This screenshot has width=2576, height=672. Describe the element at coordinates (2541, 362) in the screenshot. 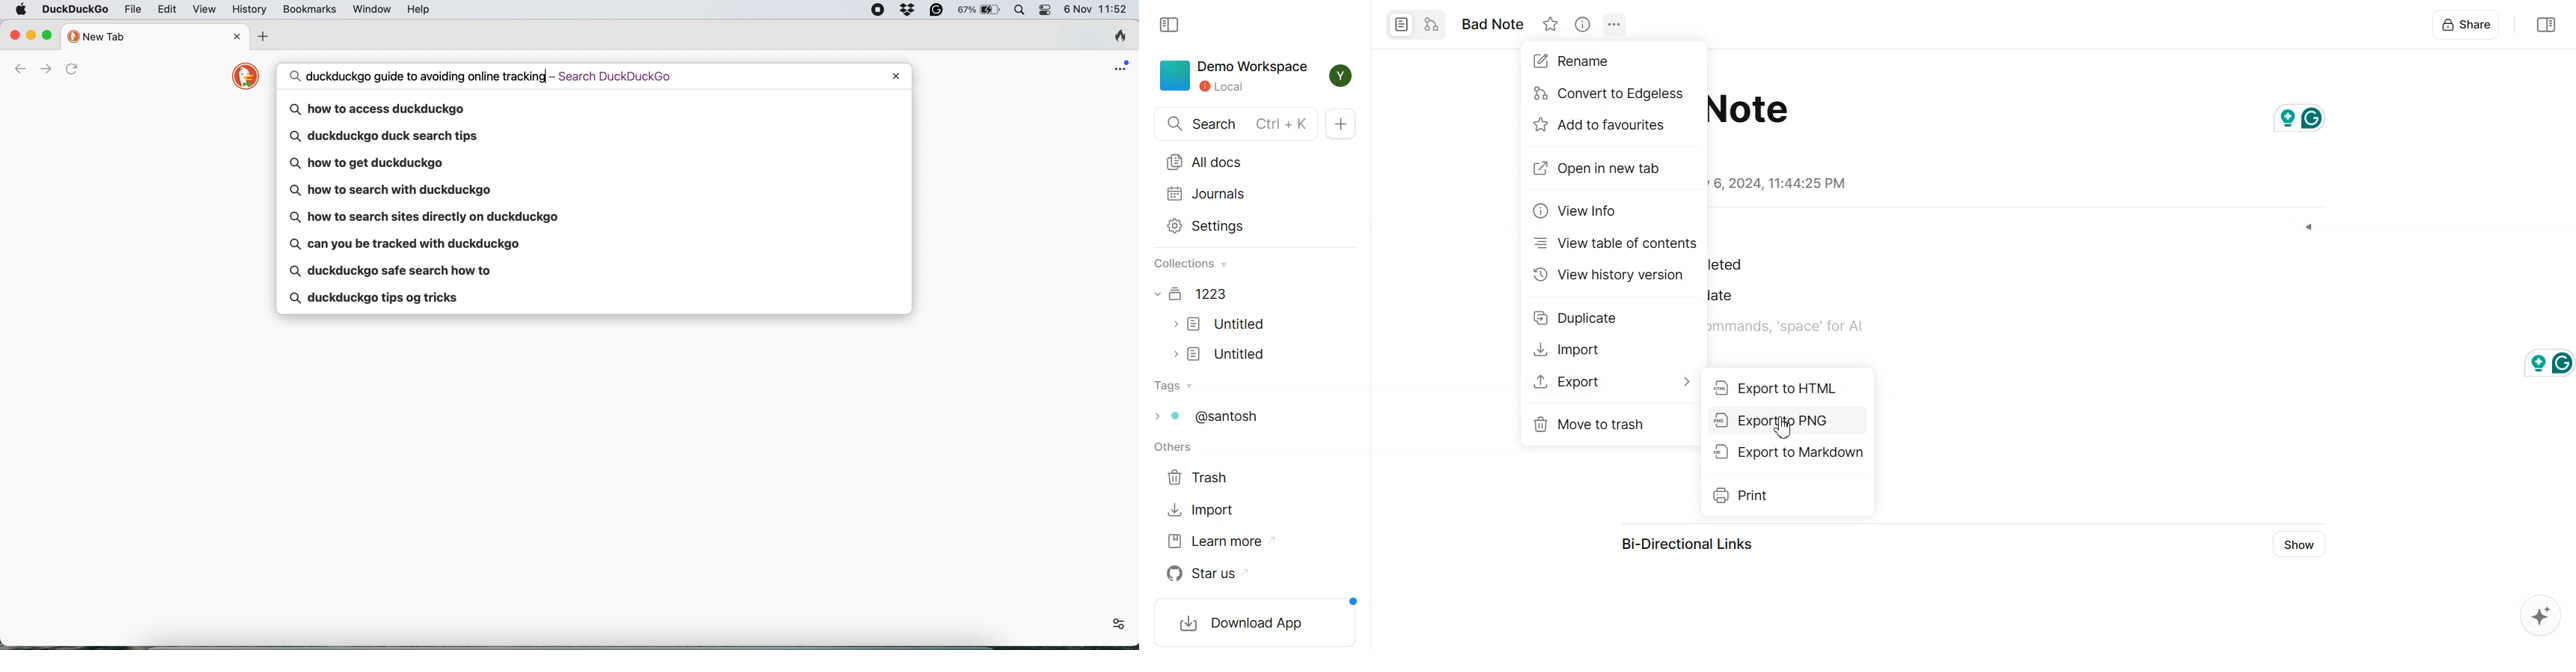

I see `grammarly` at that location.